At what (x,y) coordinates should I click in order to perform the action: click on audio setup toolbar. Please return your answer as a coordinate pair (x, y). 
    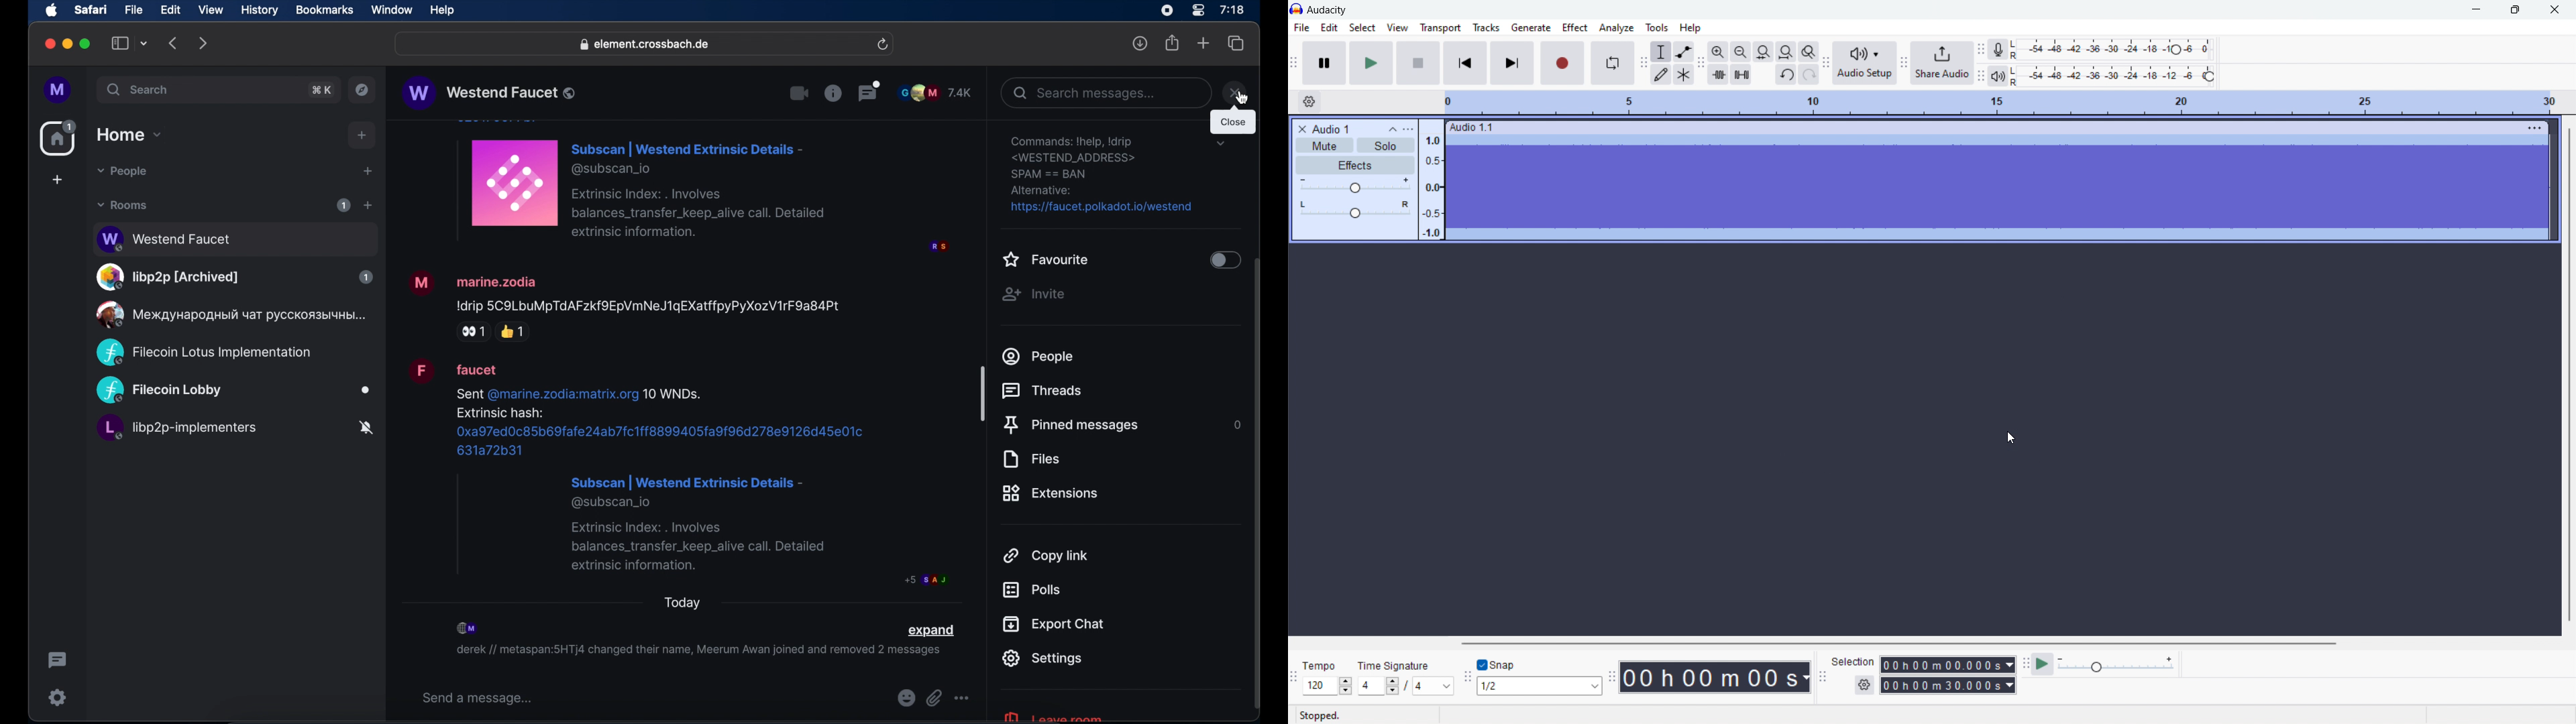
    Looking at the image, I should click on (1826, 62).